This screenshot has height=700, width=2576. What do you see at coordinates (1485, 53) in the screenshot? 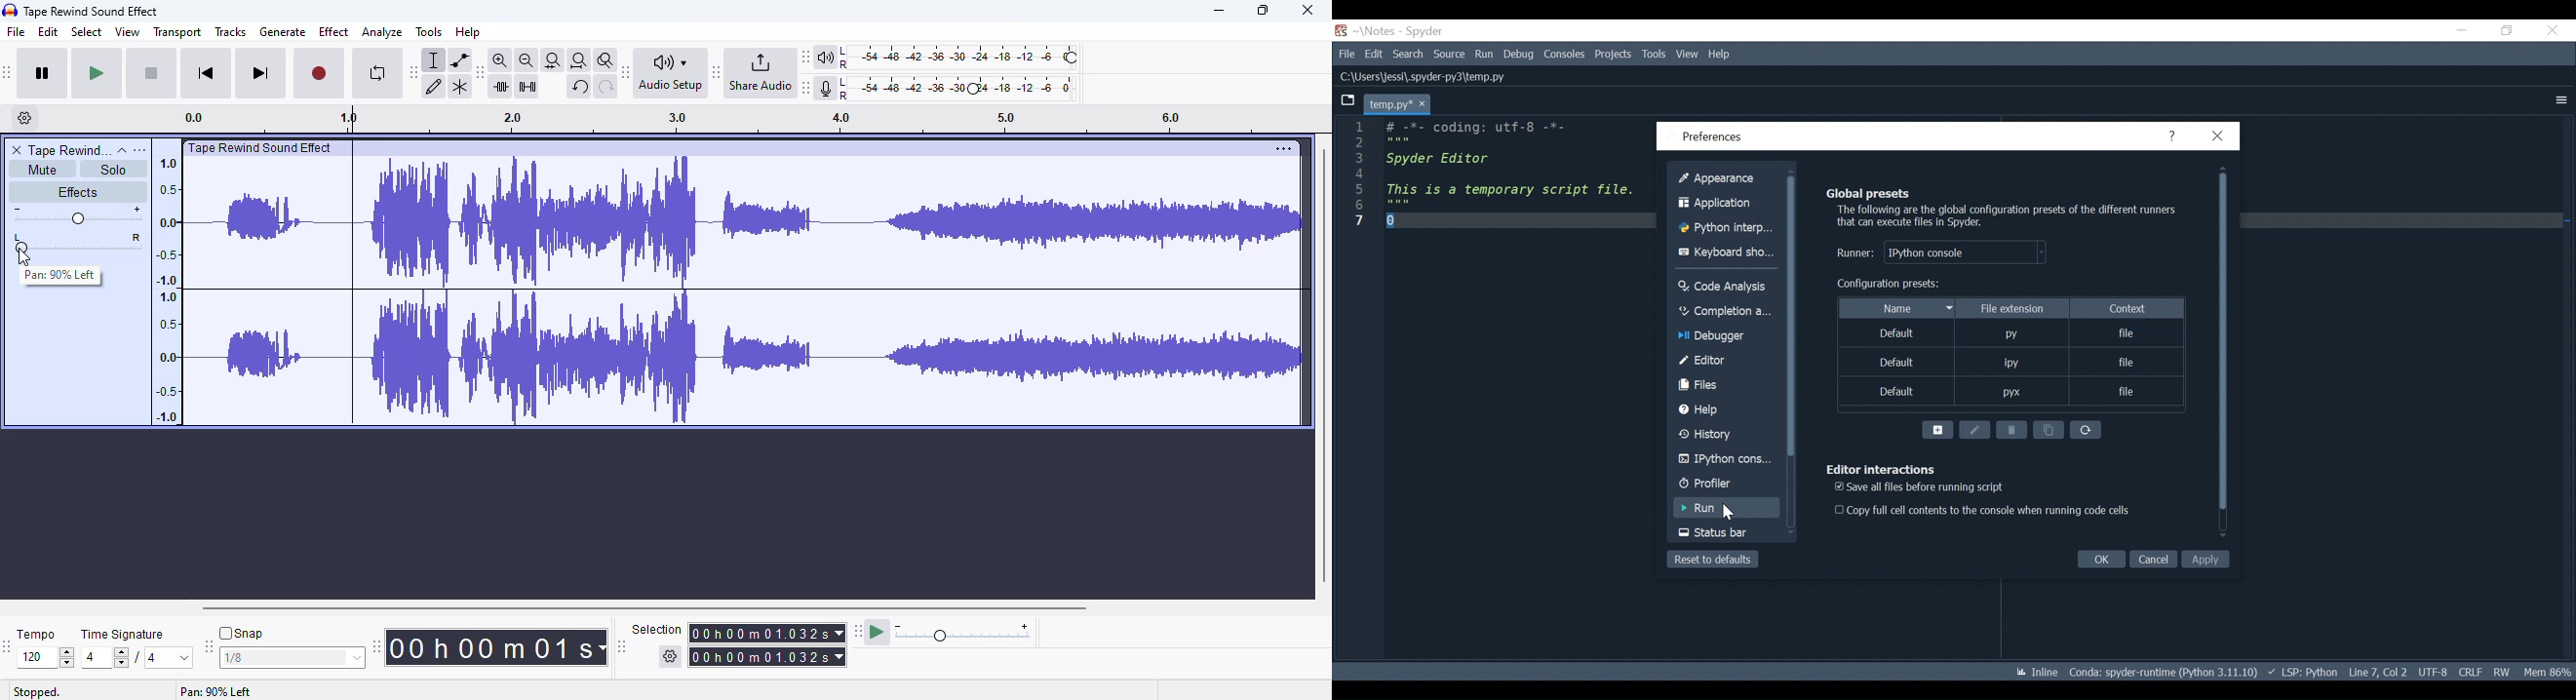
I see `` at bounding box center [1485, 53].